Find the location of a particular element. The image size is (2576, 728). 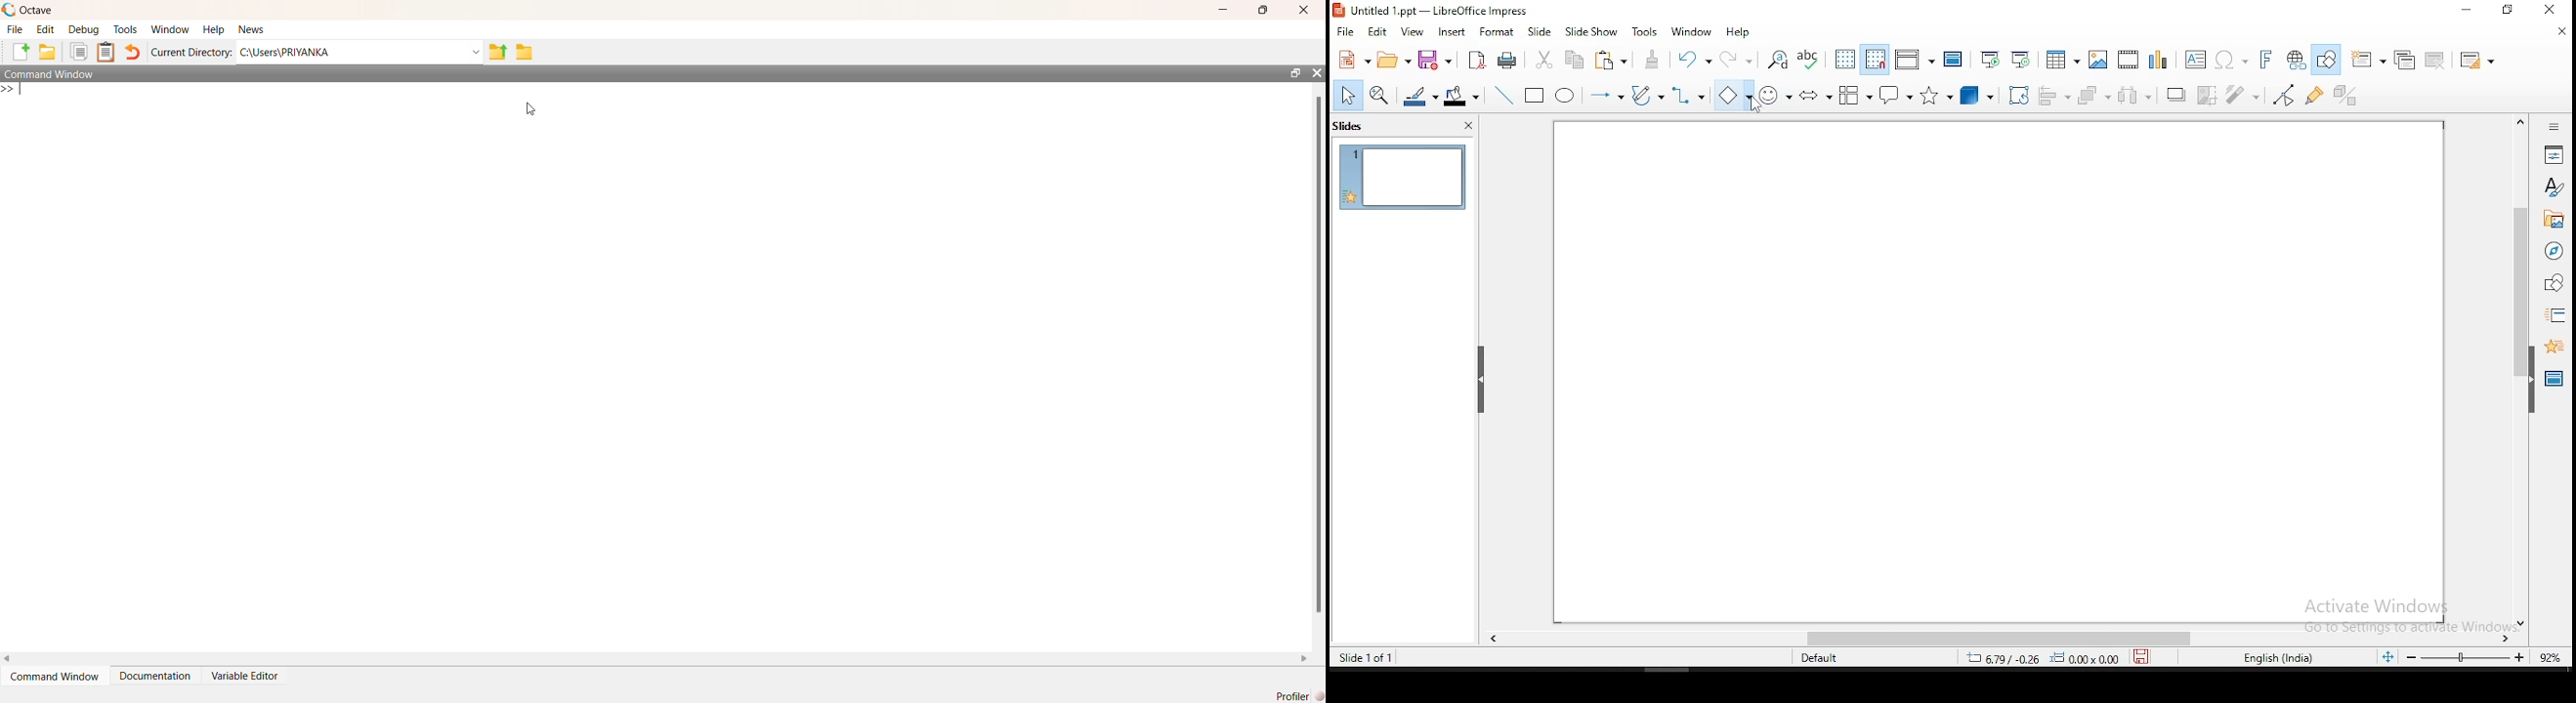

>> is located at coordinates (12, 90).